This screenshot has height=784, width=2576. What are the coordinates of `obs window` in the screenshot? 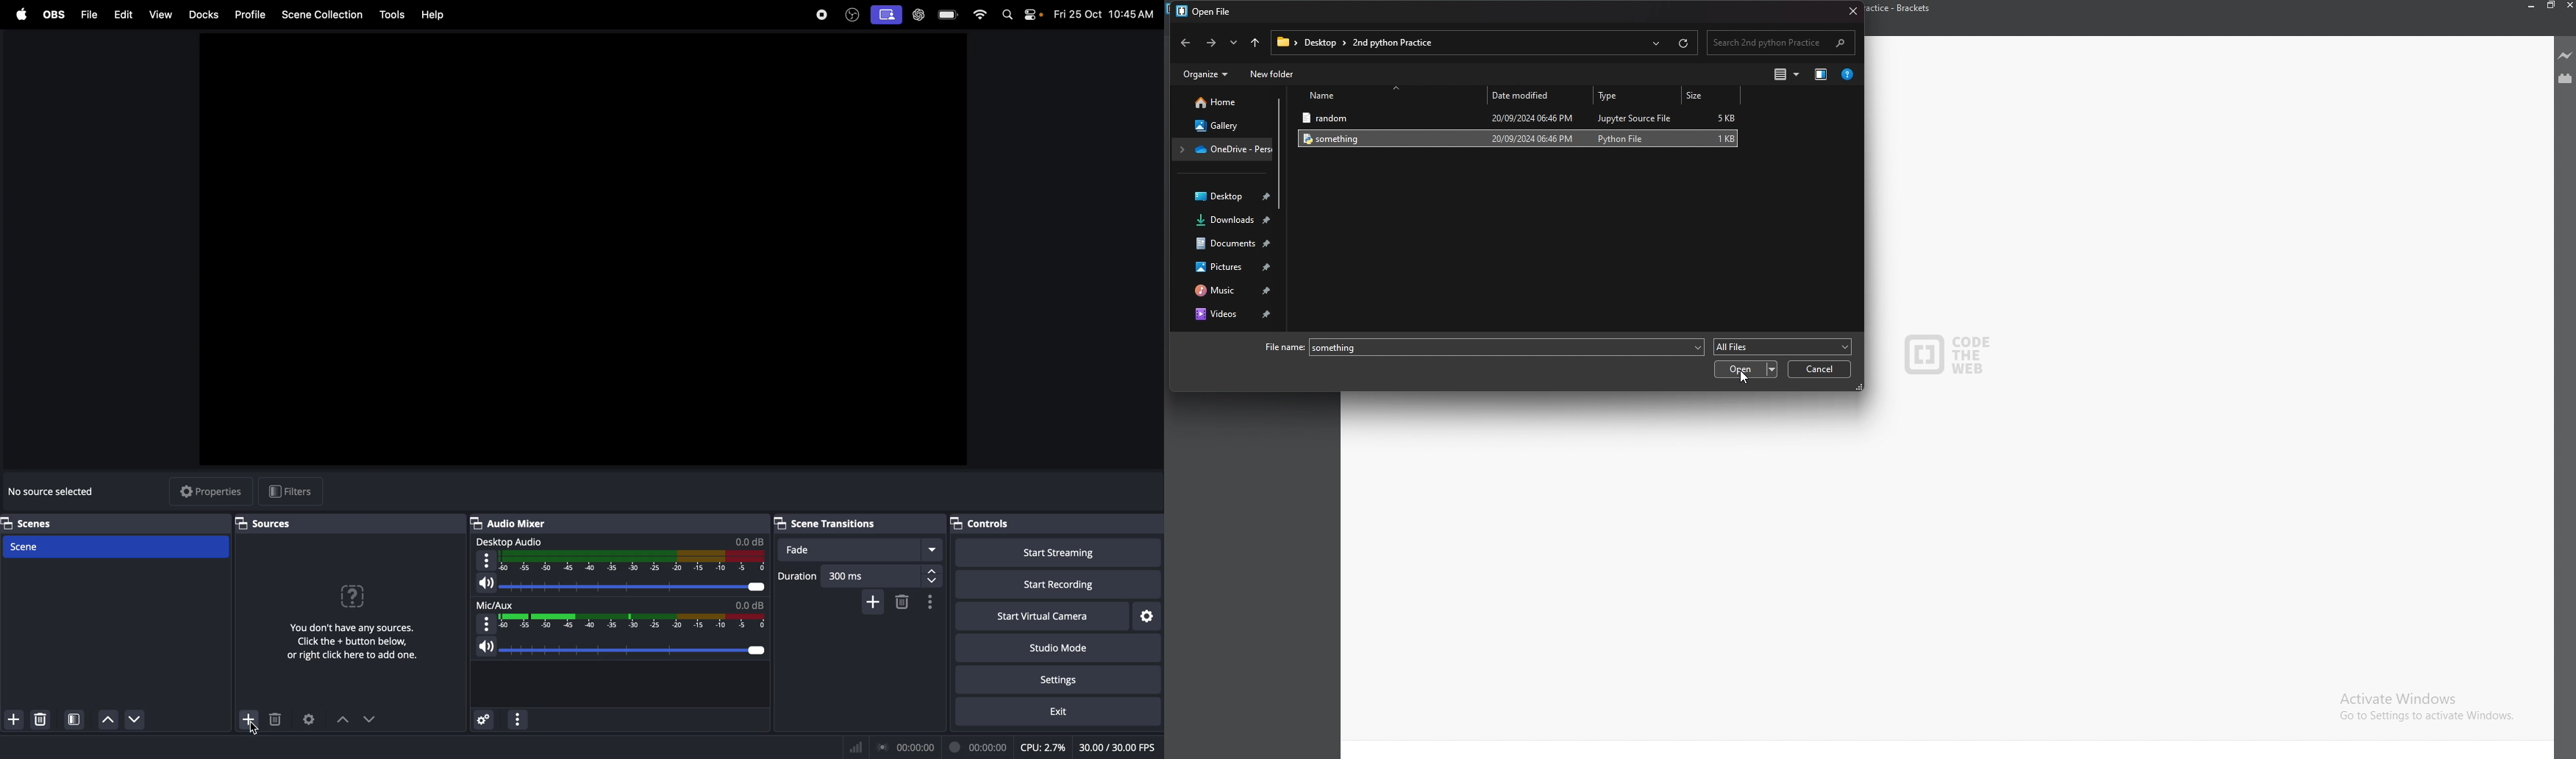 It's located at (581, 251).